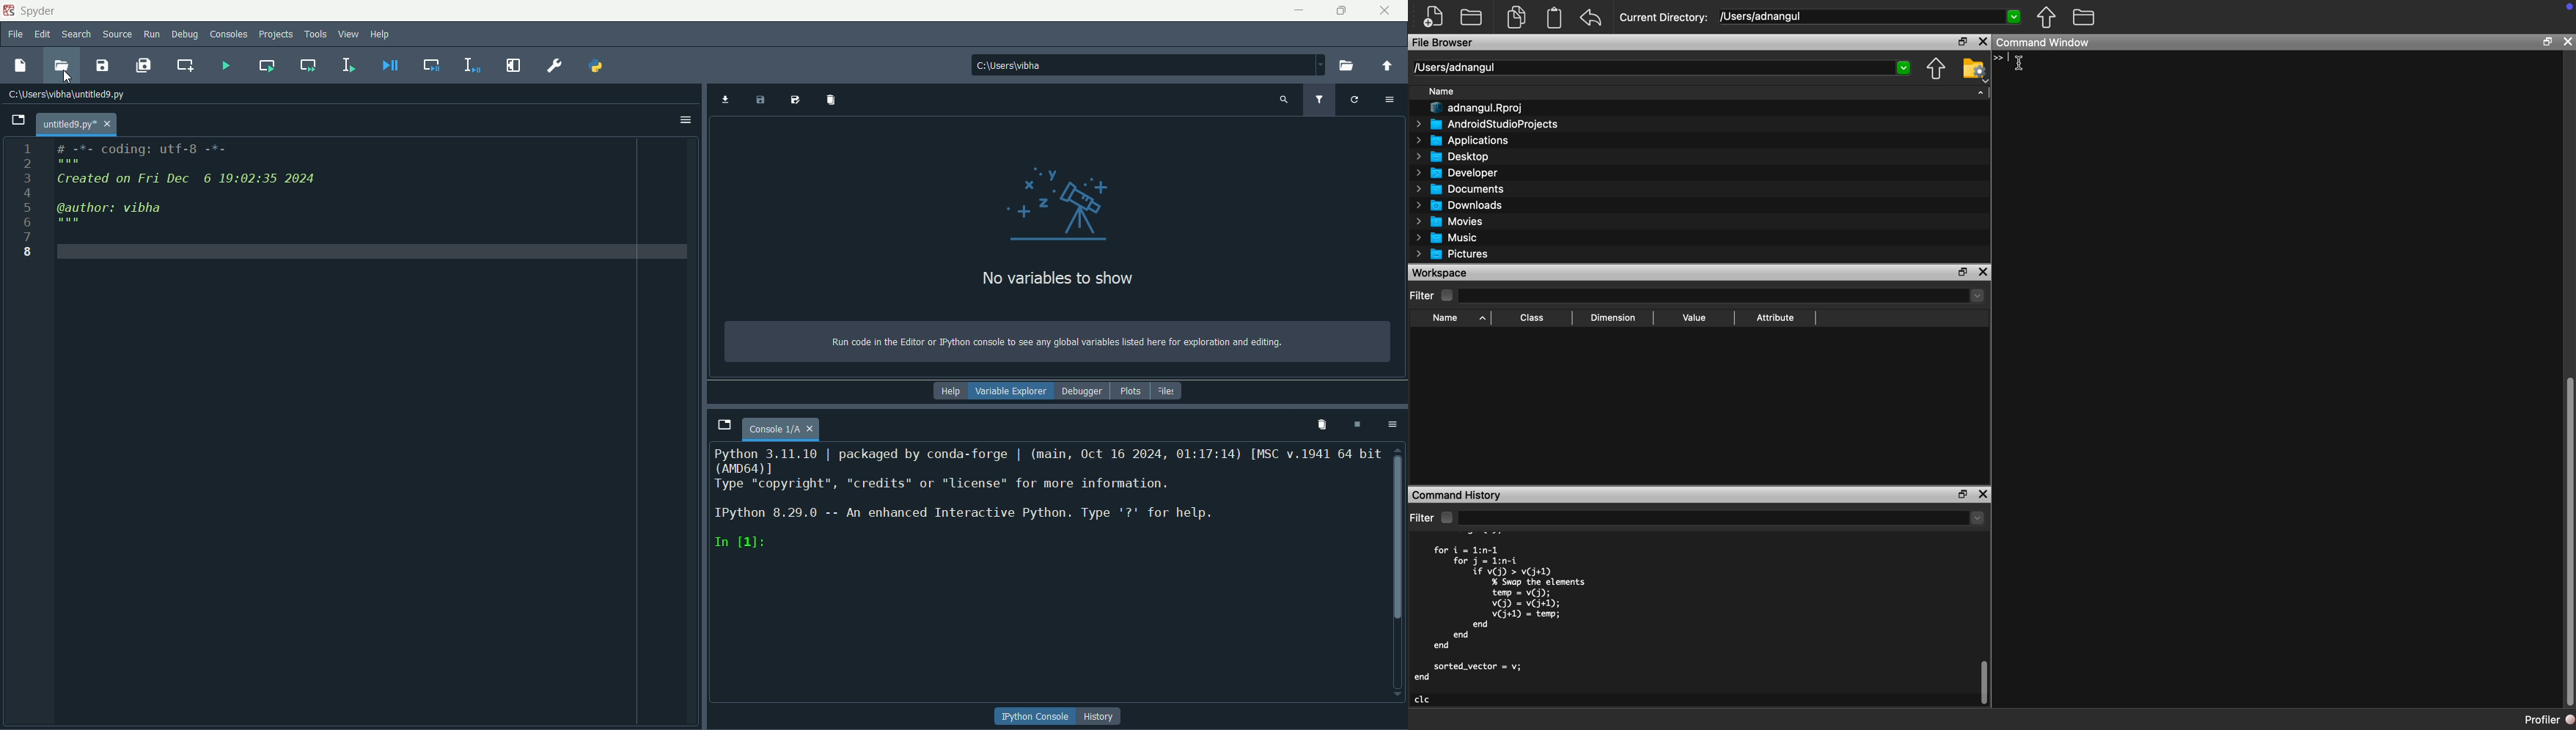  What do you see at coordinates (1446, 43) in the screenshot?
I see `File Browser` at bounding box center [1446, 43].